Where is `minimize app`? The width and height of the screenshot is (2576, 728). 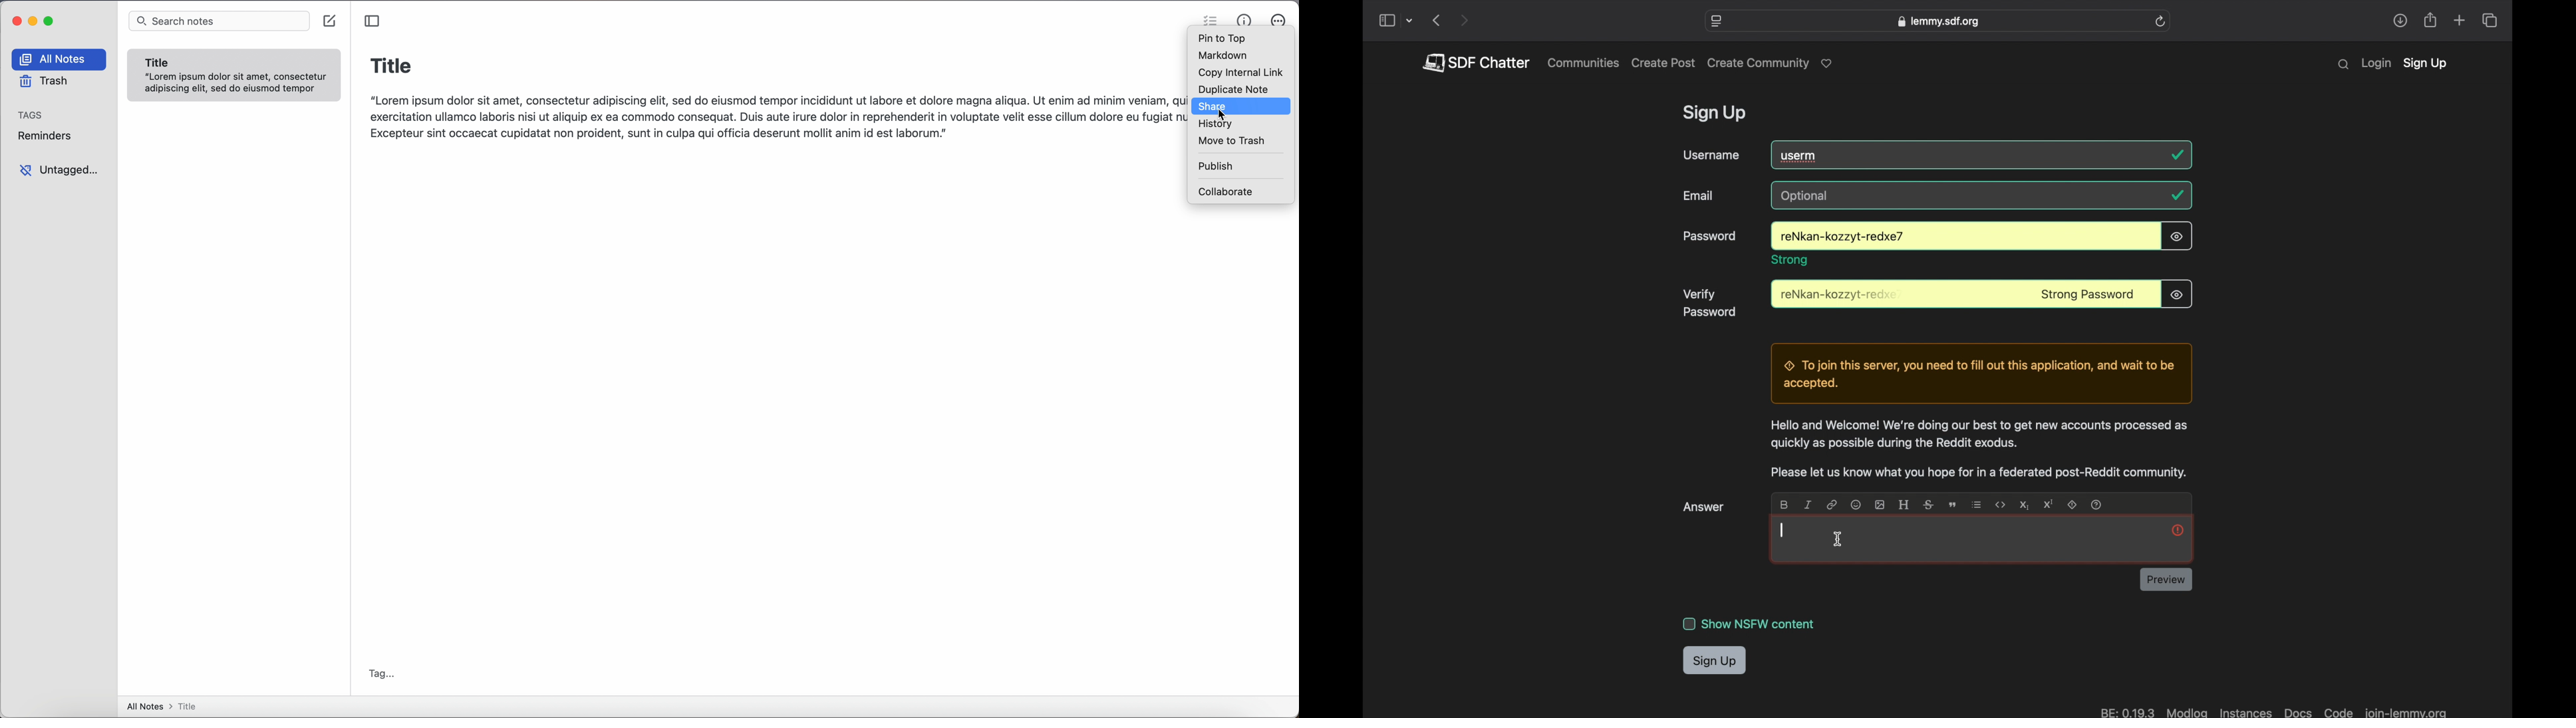 minimize app is located at coordinates (33, 21).